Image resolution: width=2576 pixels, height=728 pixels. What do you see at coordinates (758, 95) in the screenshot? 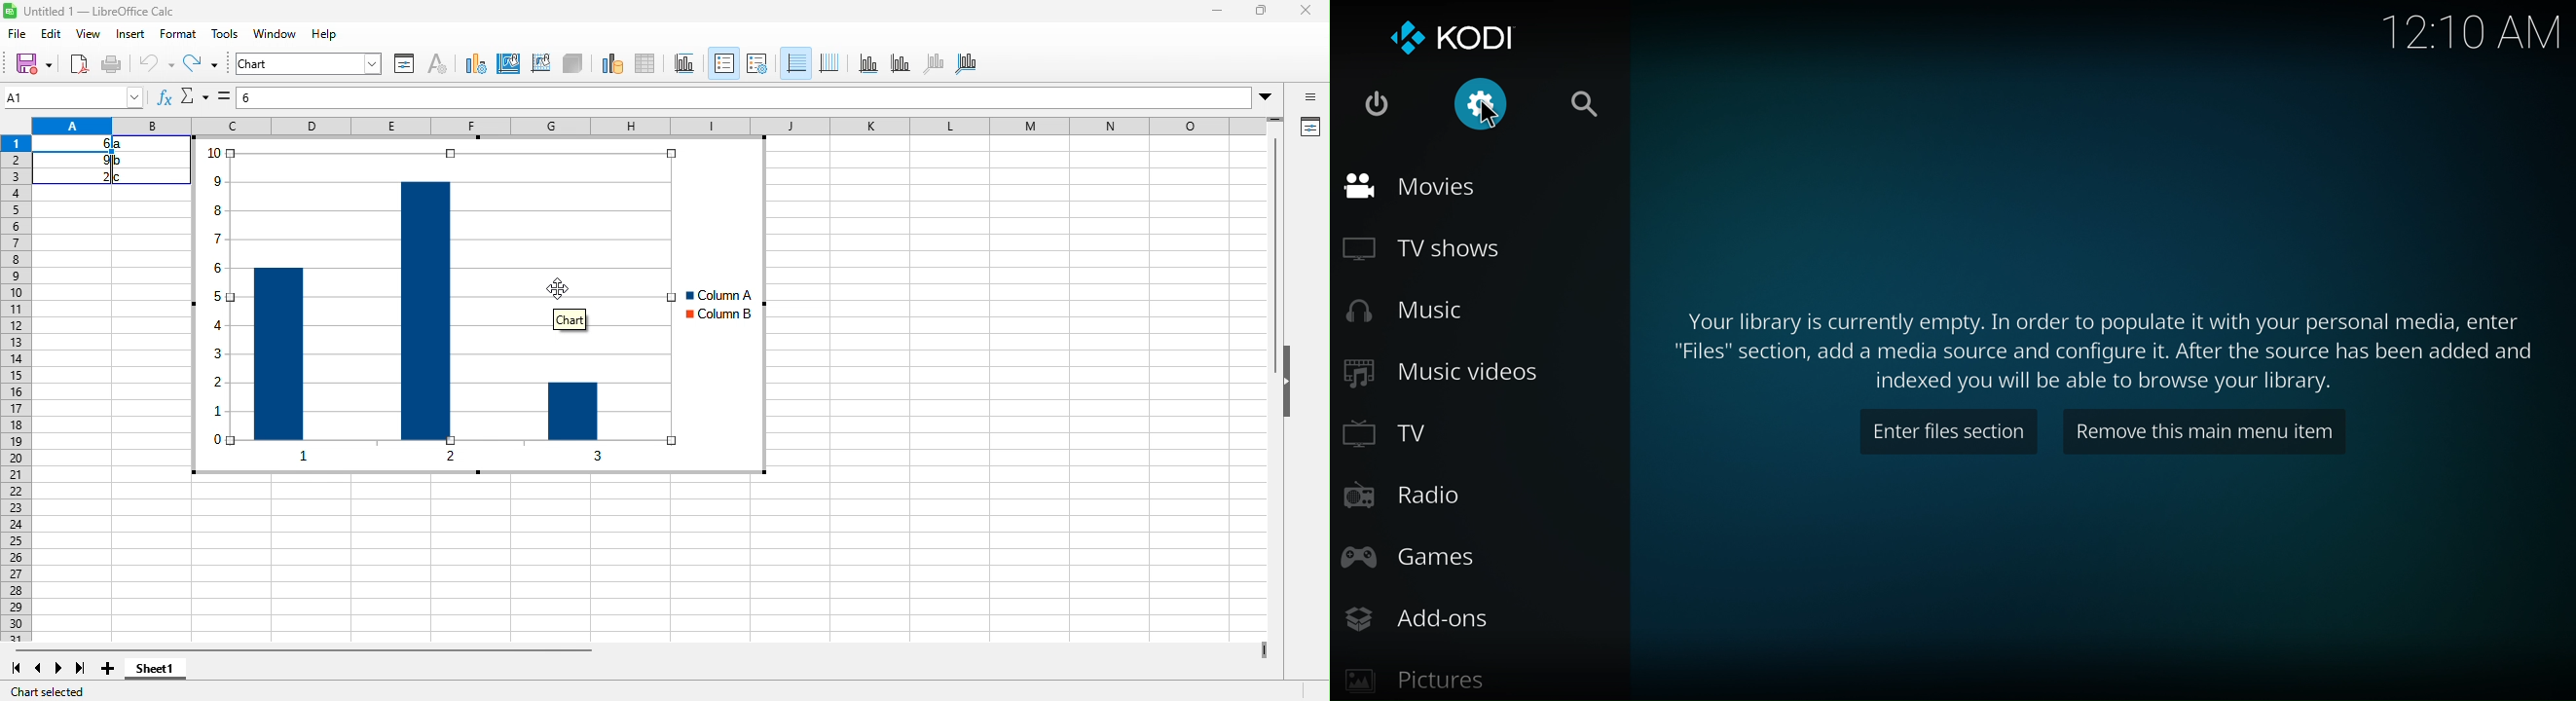
I see `formula bar` at bounding box center [758, 95].